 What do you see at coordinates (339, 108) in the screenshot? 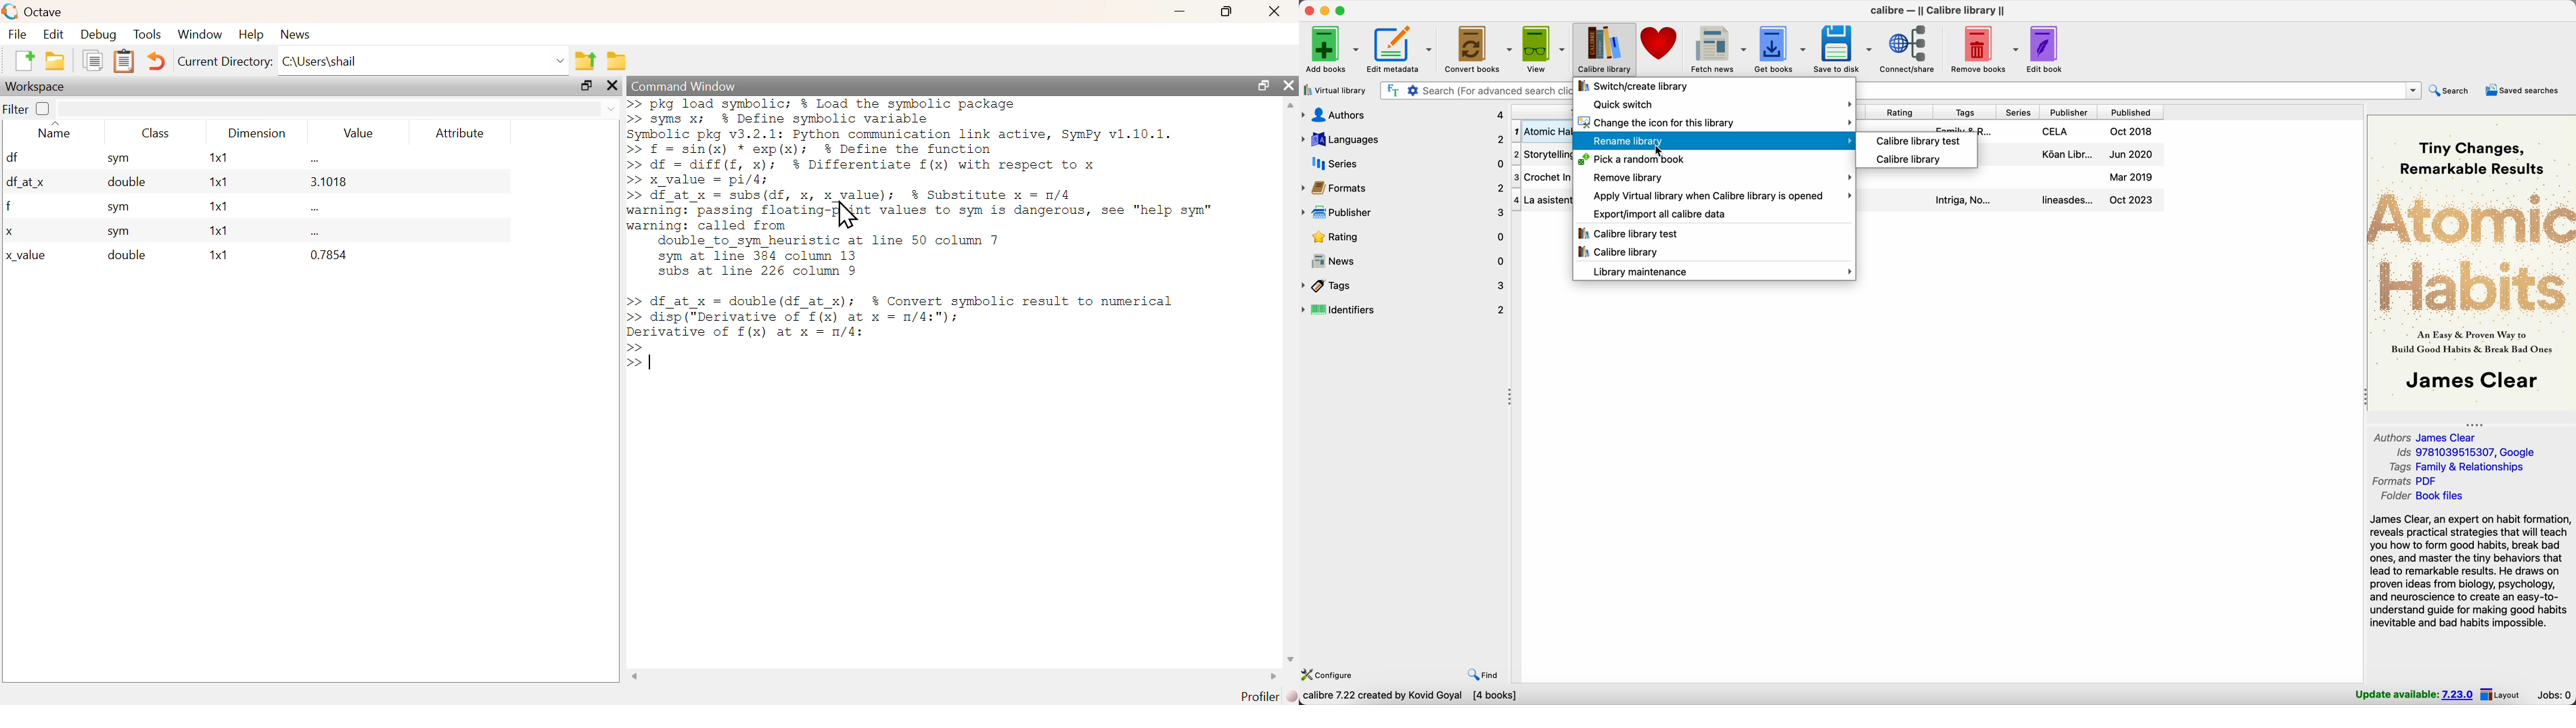
I see `search area` at bounding box center [339, 108].